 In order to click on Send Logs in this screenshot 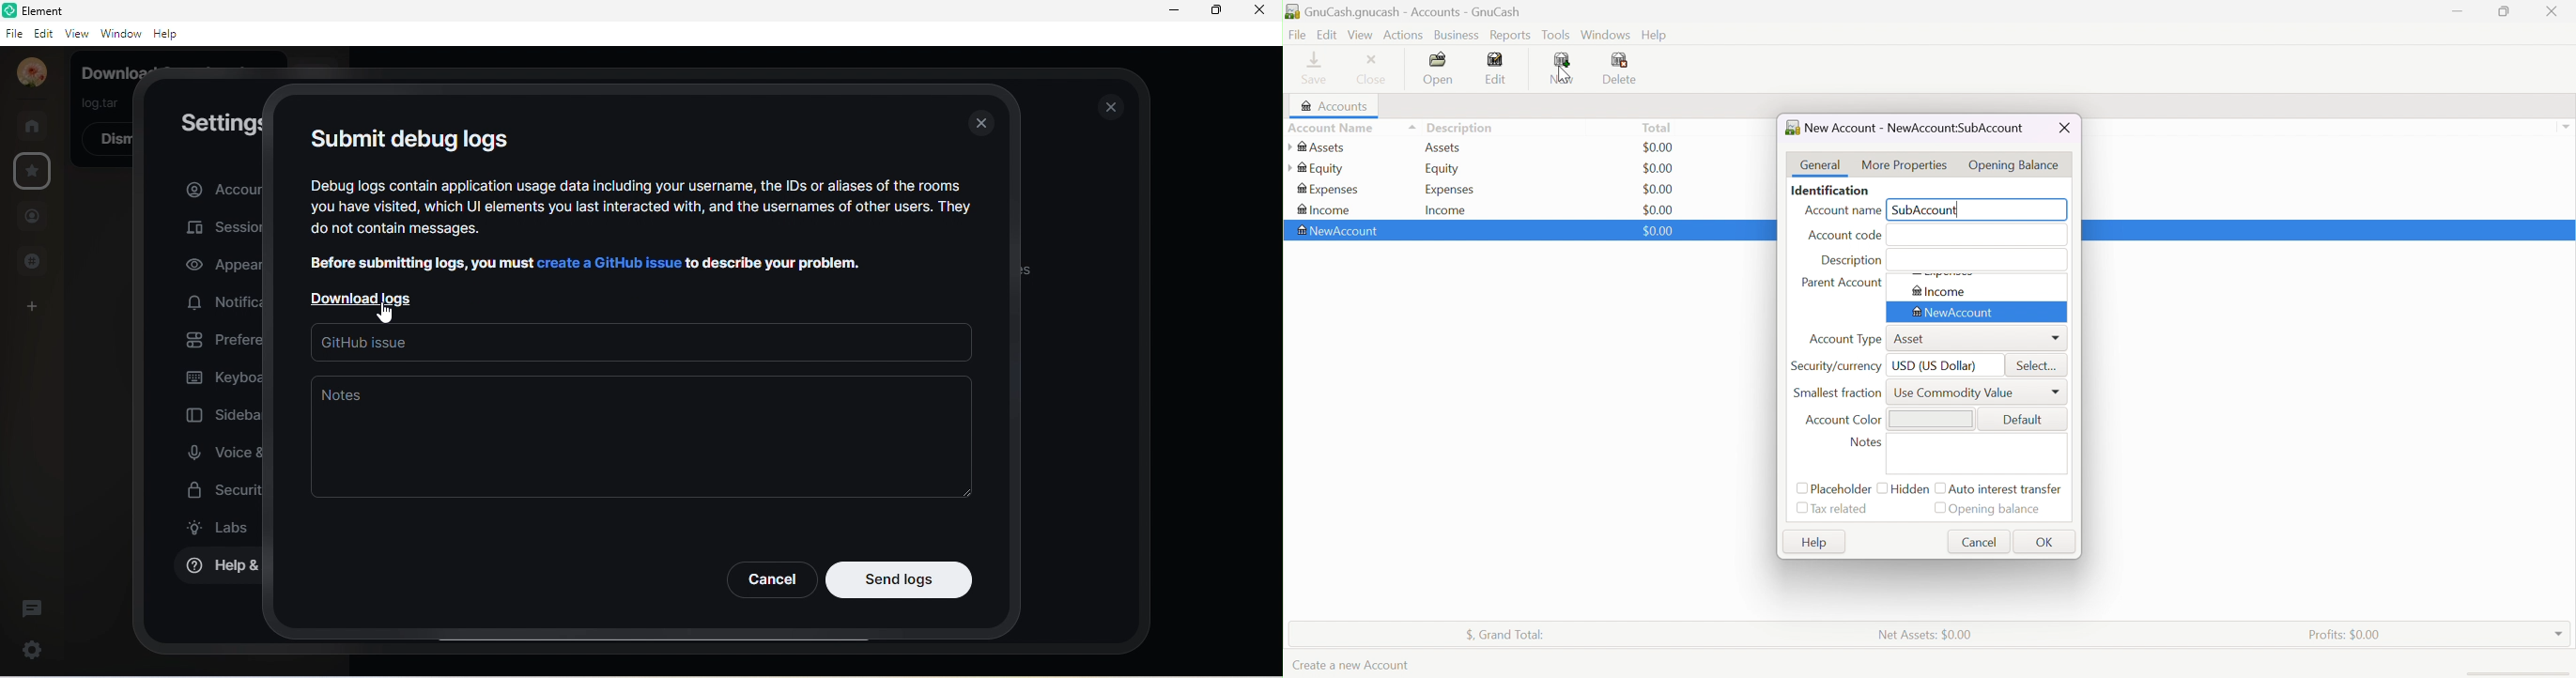, I will do `click(900, 579)`.